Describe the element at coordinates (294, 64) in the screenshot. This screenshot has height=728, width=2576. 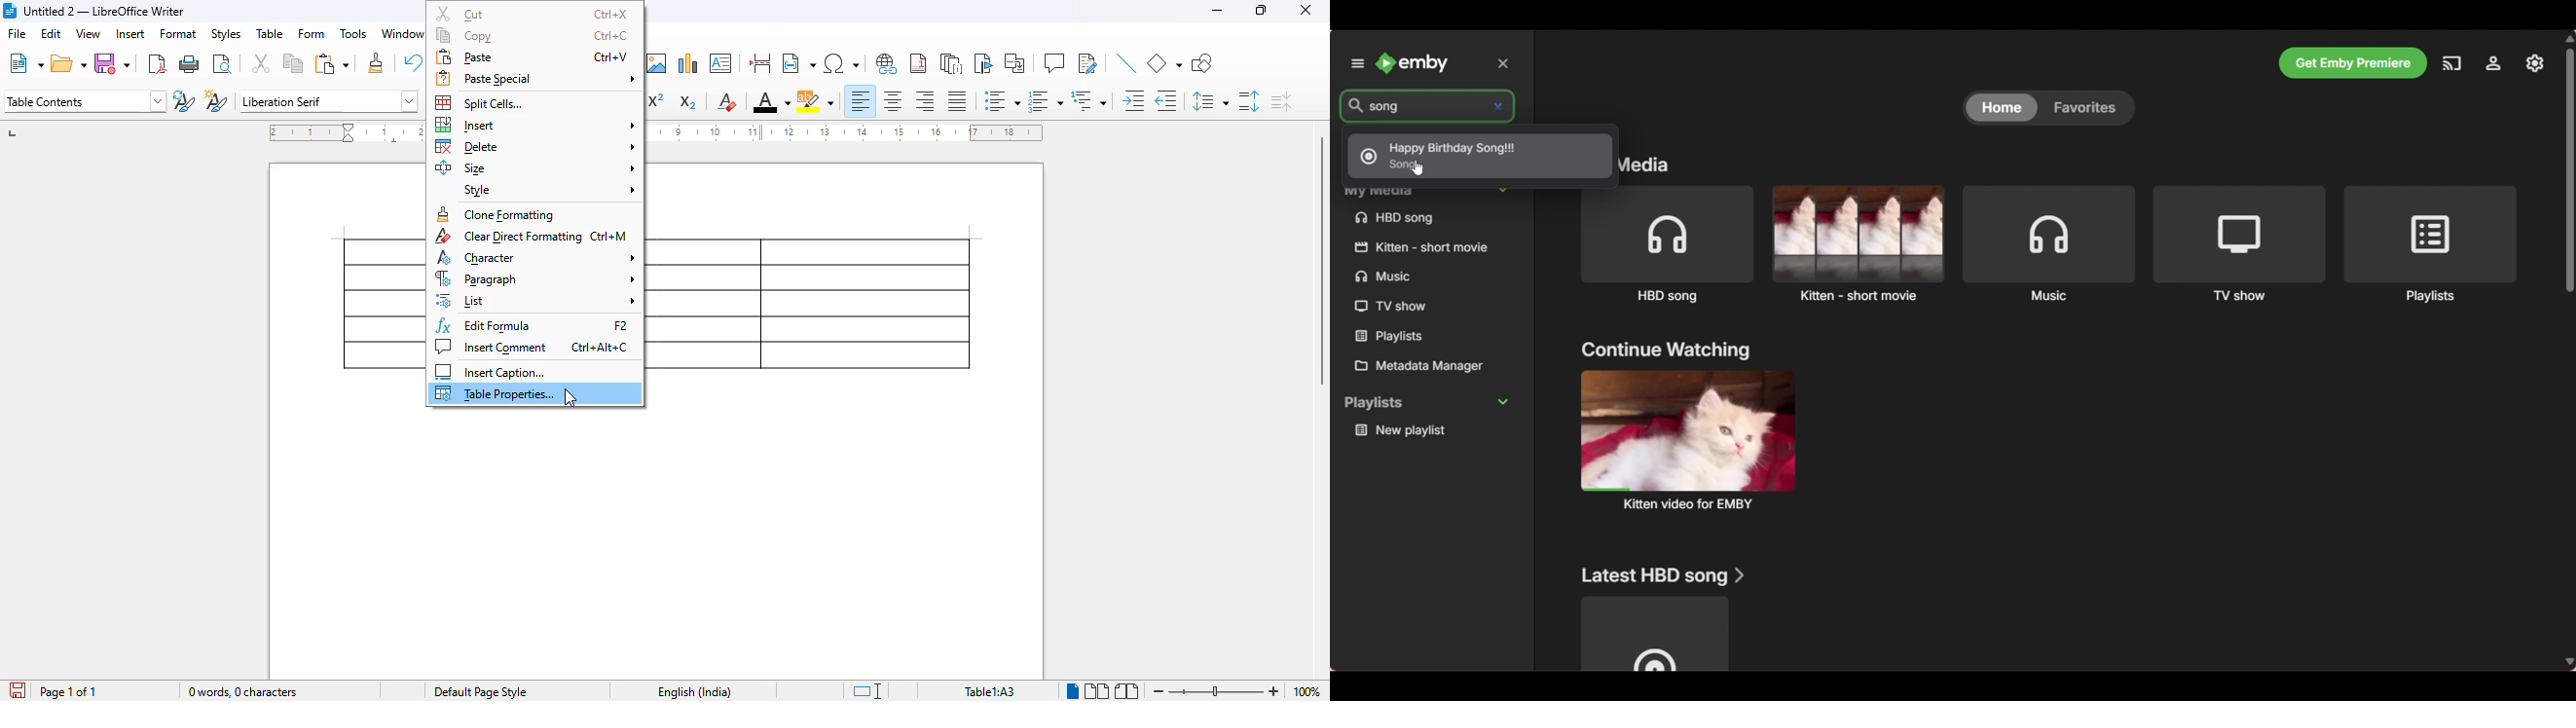
I see `copy` at that location.